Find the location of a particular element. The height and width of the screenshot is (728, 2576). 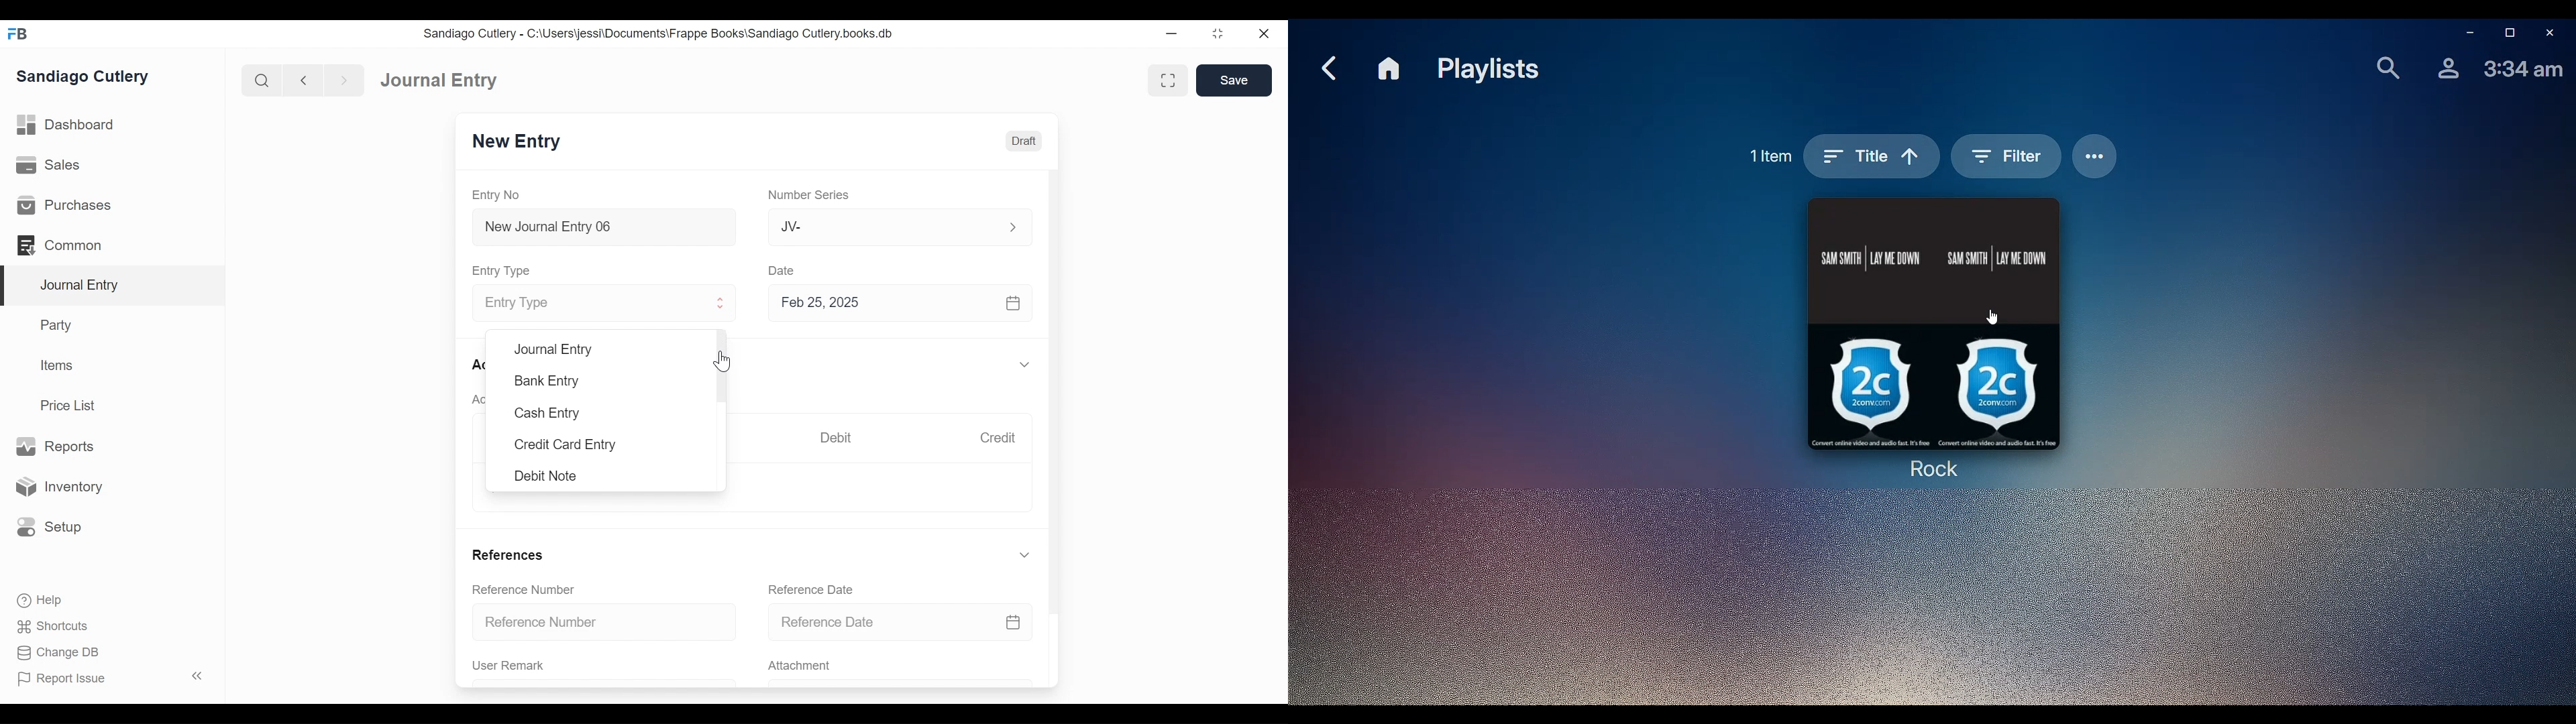

Shortcuts is located at coordinates (56, 626).